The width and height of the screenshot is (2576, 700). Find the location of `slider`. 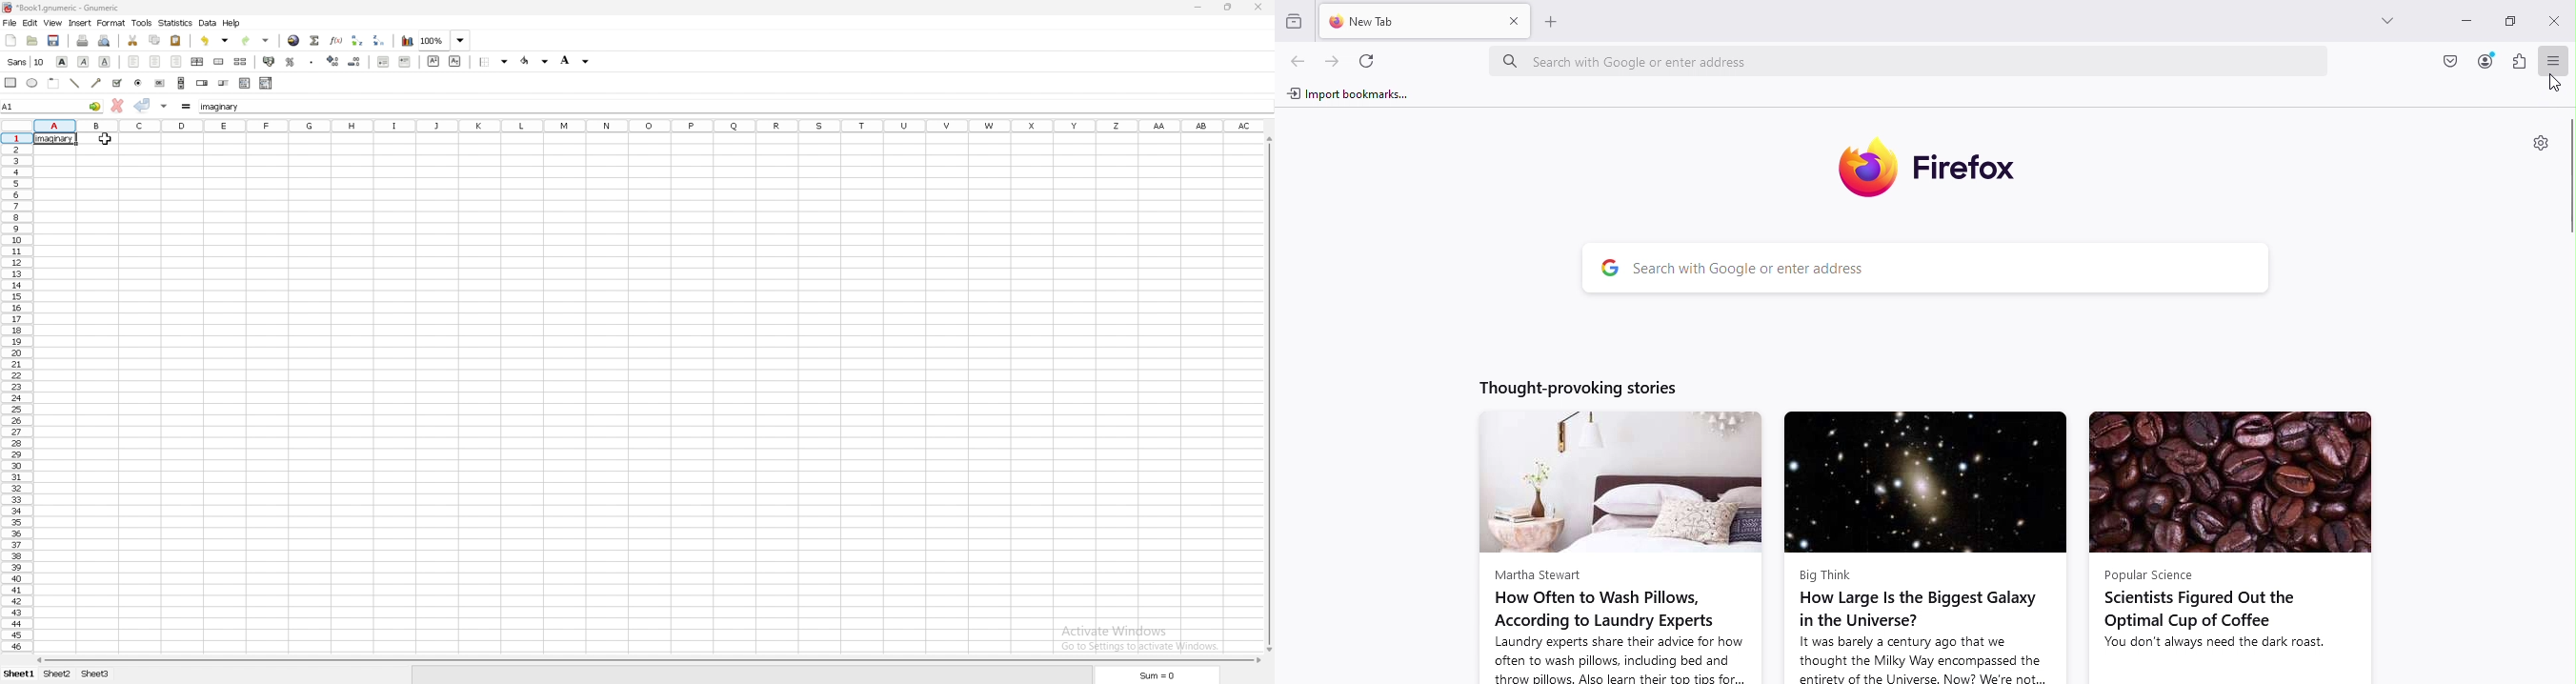

slider is located at coordinates (224, 83).